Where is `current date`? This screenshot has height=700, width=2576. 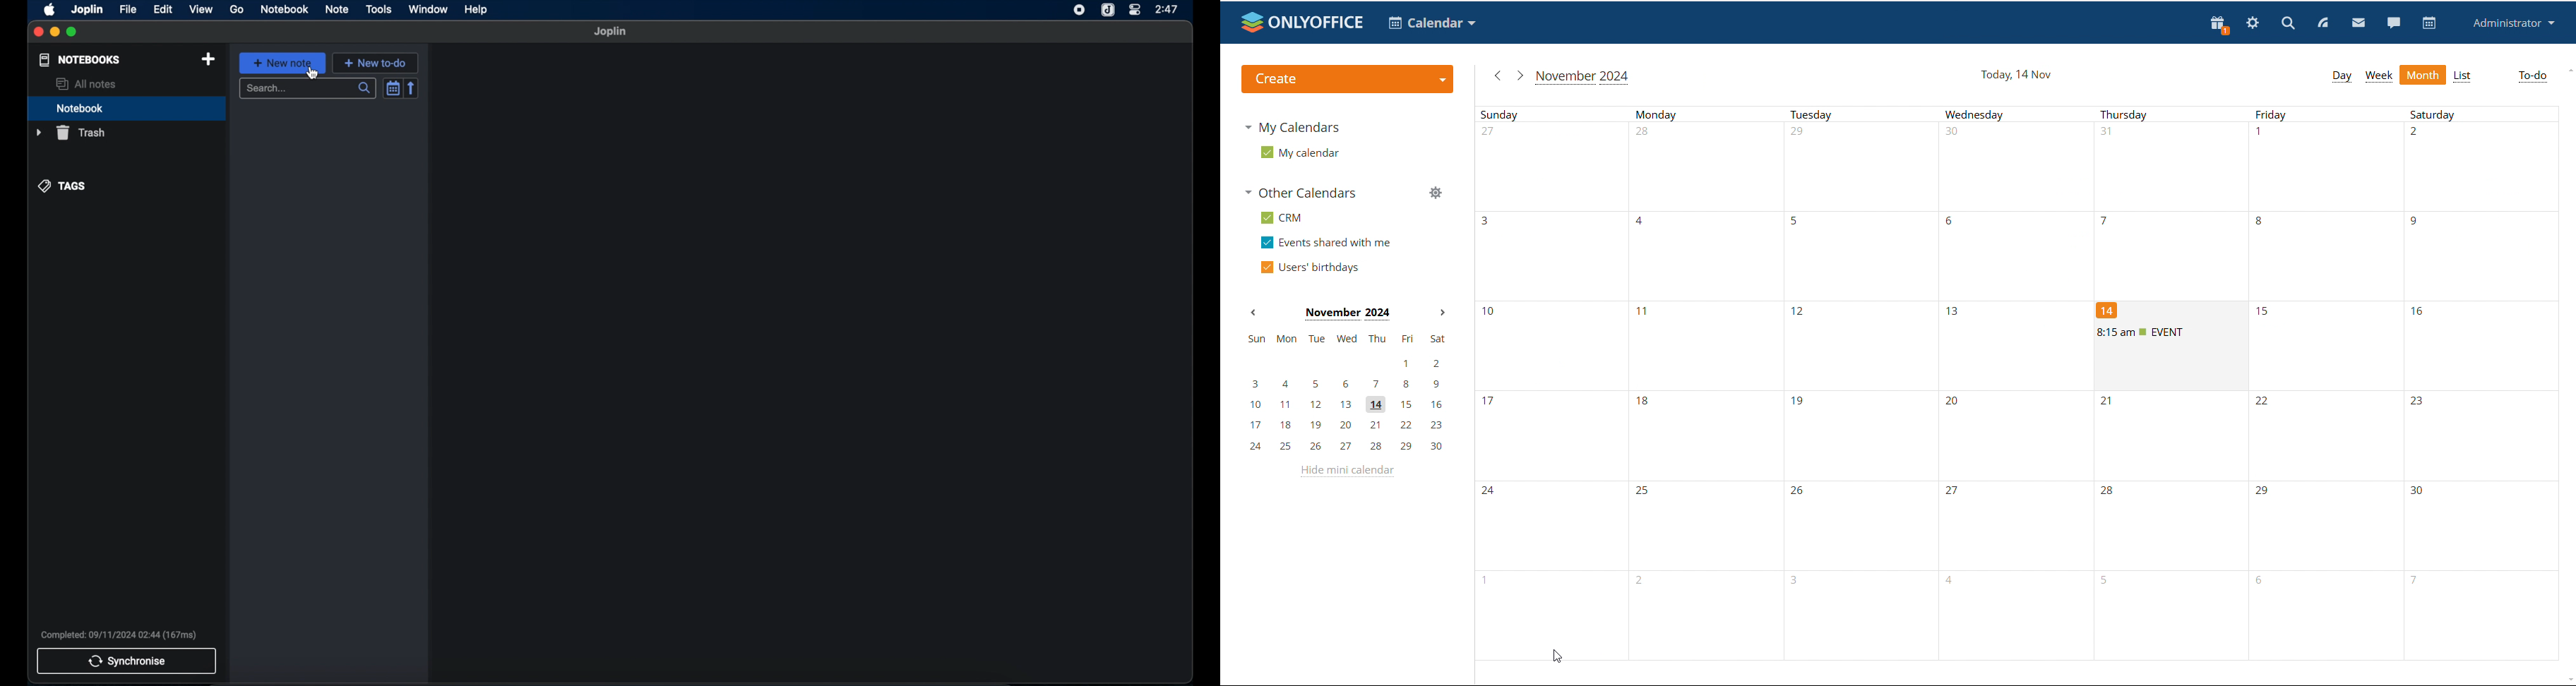 current date is located at coordinates (2017, 74).